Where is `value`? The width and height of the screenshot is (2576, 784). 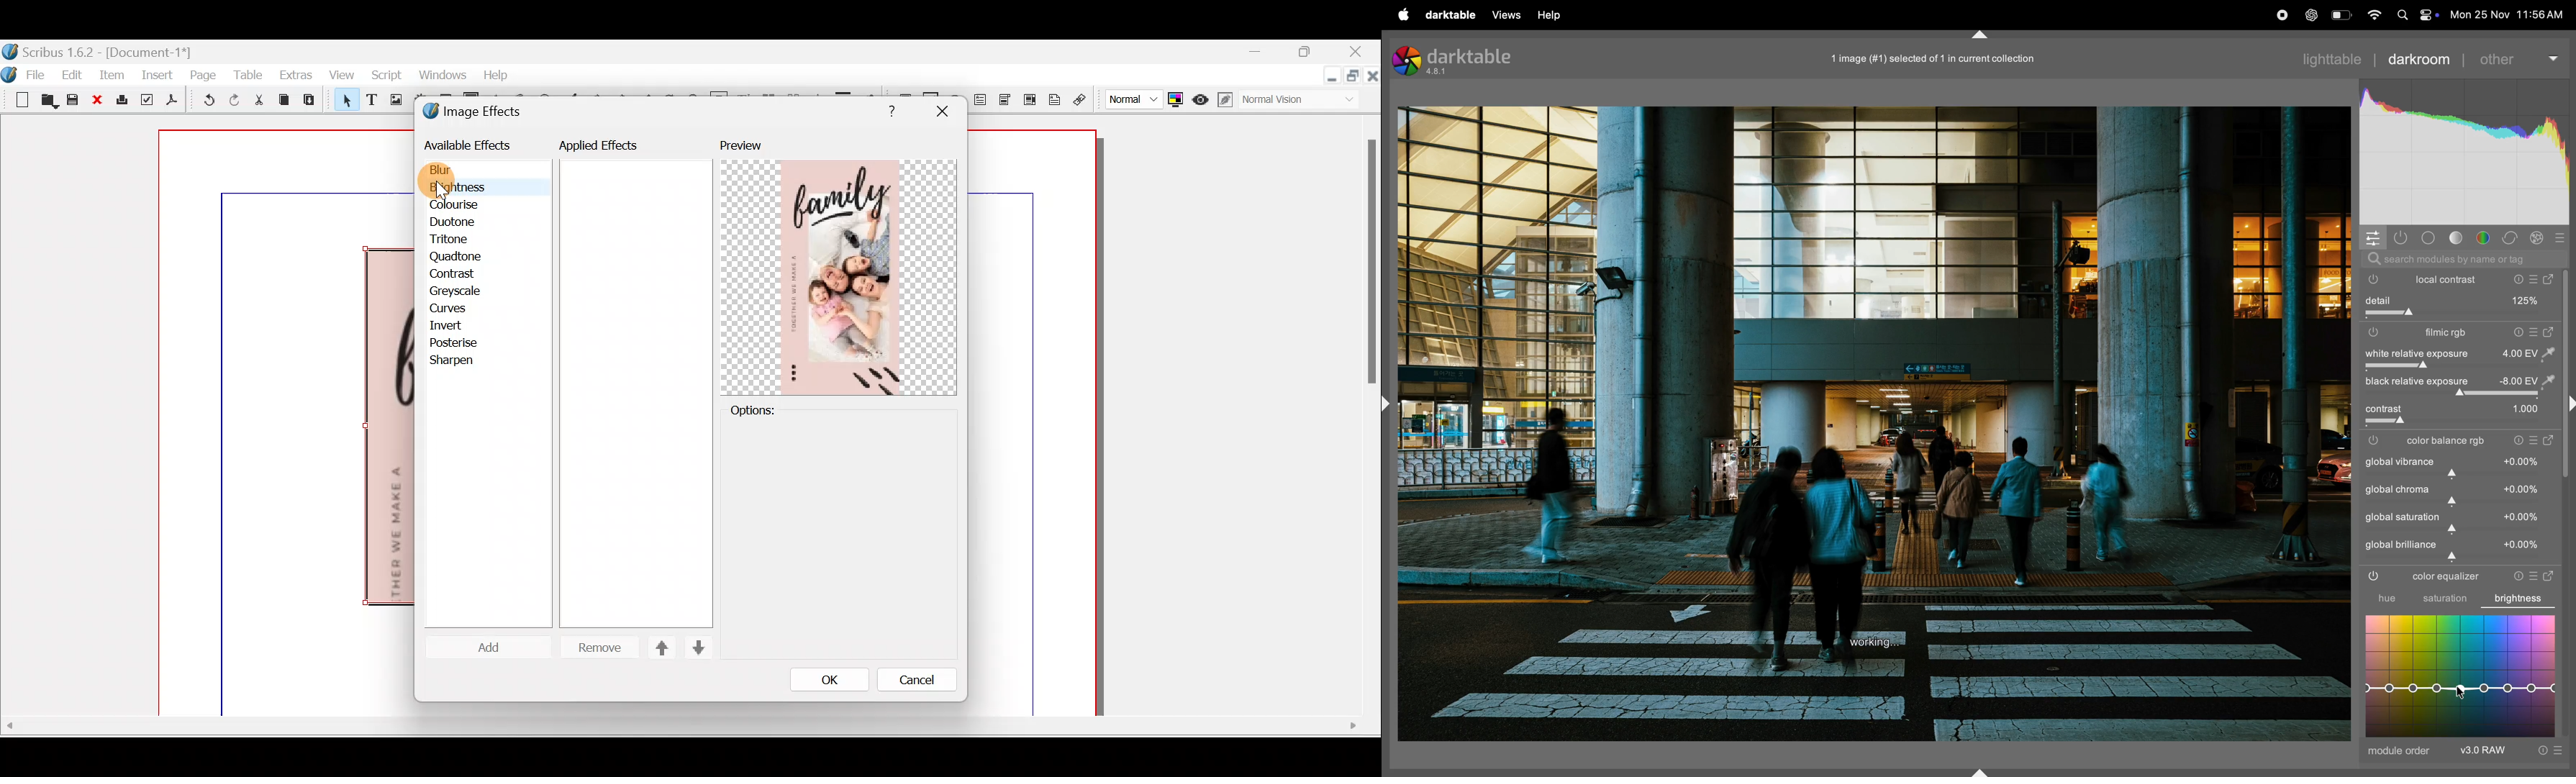 value is located at coordinates (2523, 517).